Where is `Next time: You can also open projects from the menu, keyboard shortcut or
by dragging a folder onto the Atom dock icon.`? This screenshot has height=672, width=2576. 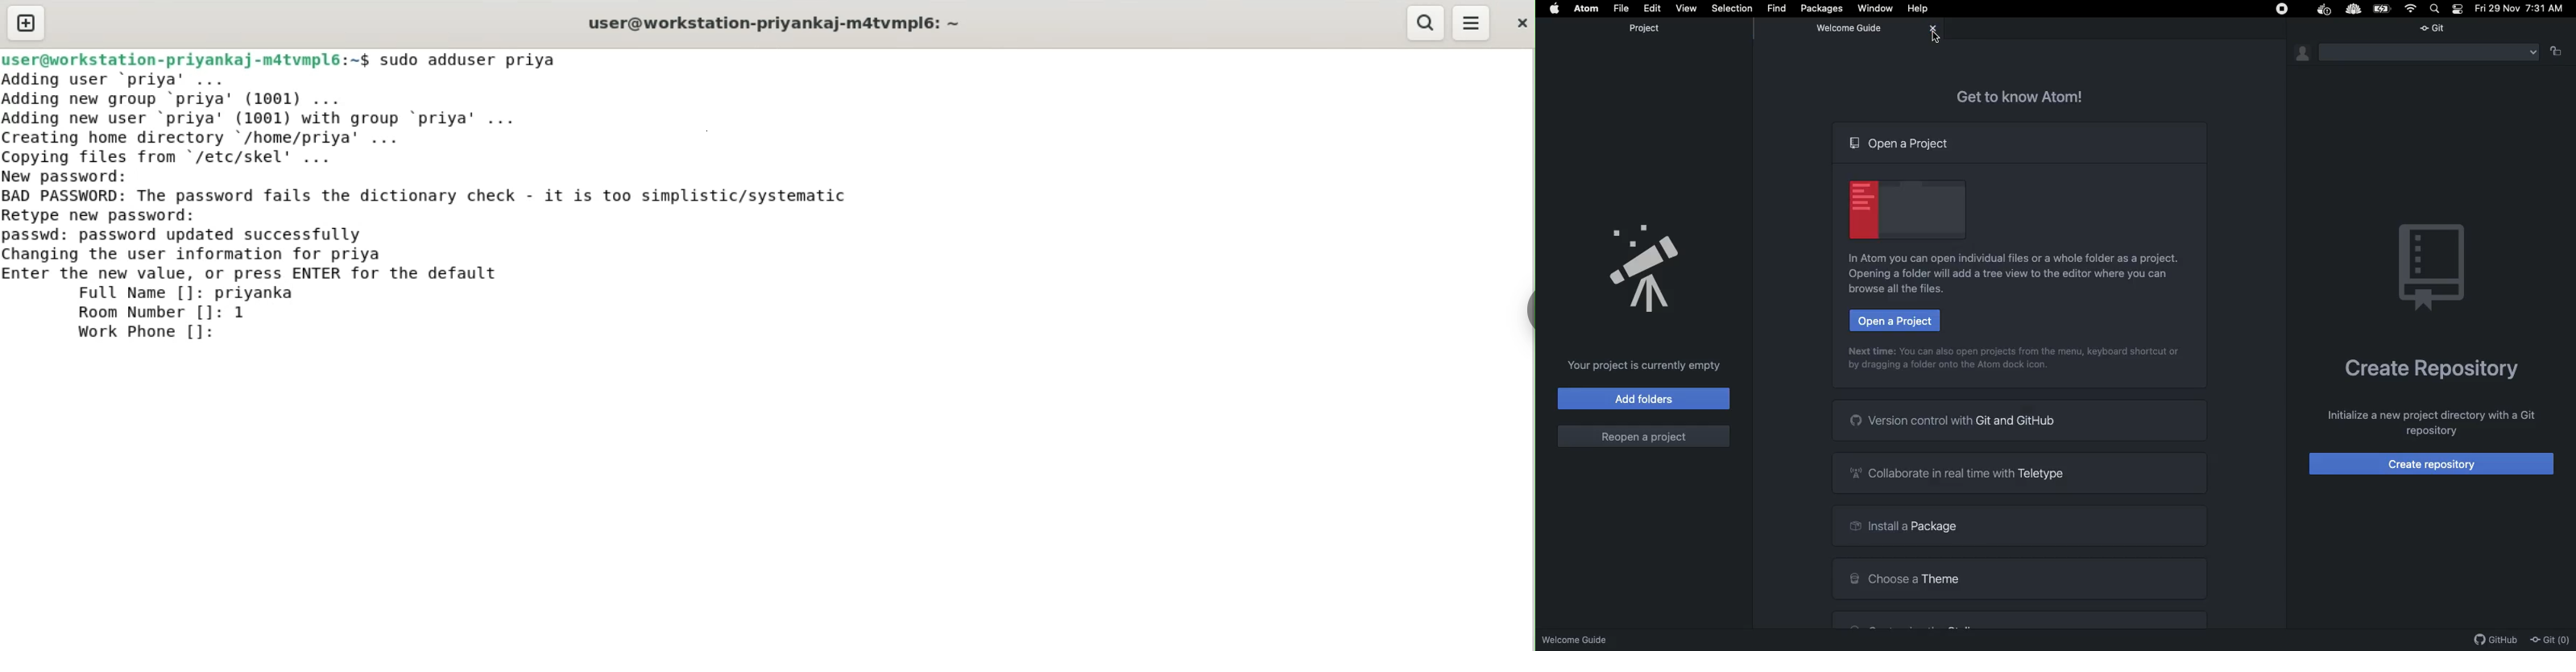
Next time: You can also open projects from the menu, keyboard shortcut or
by dragging a folder onto the Atom dock icon. is located at coordinates (2016, 362).